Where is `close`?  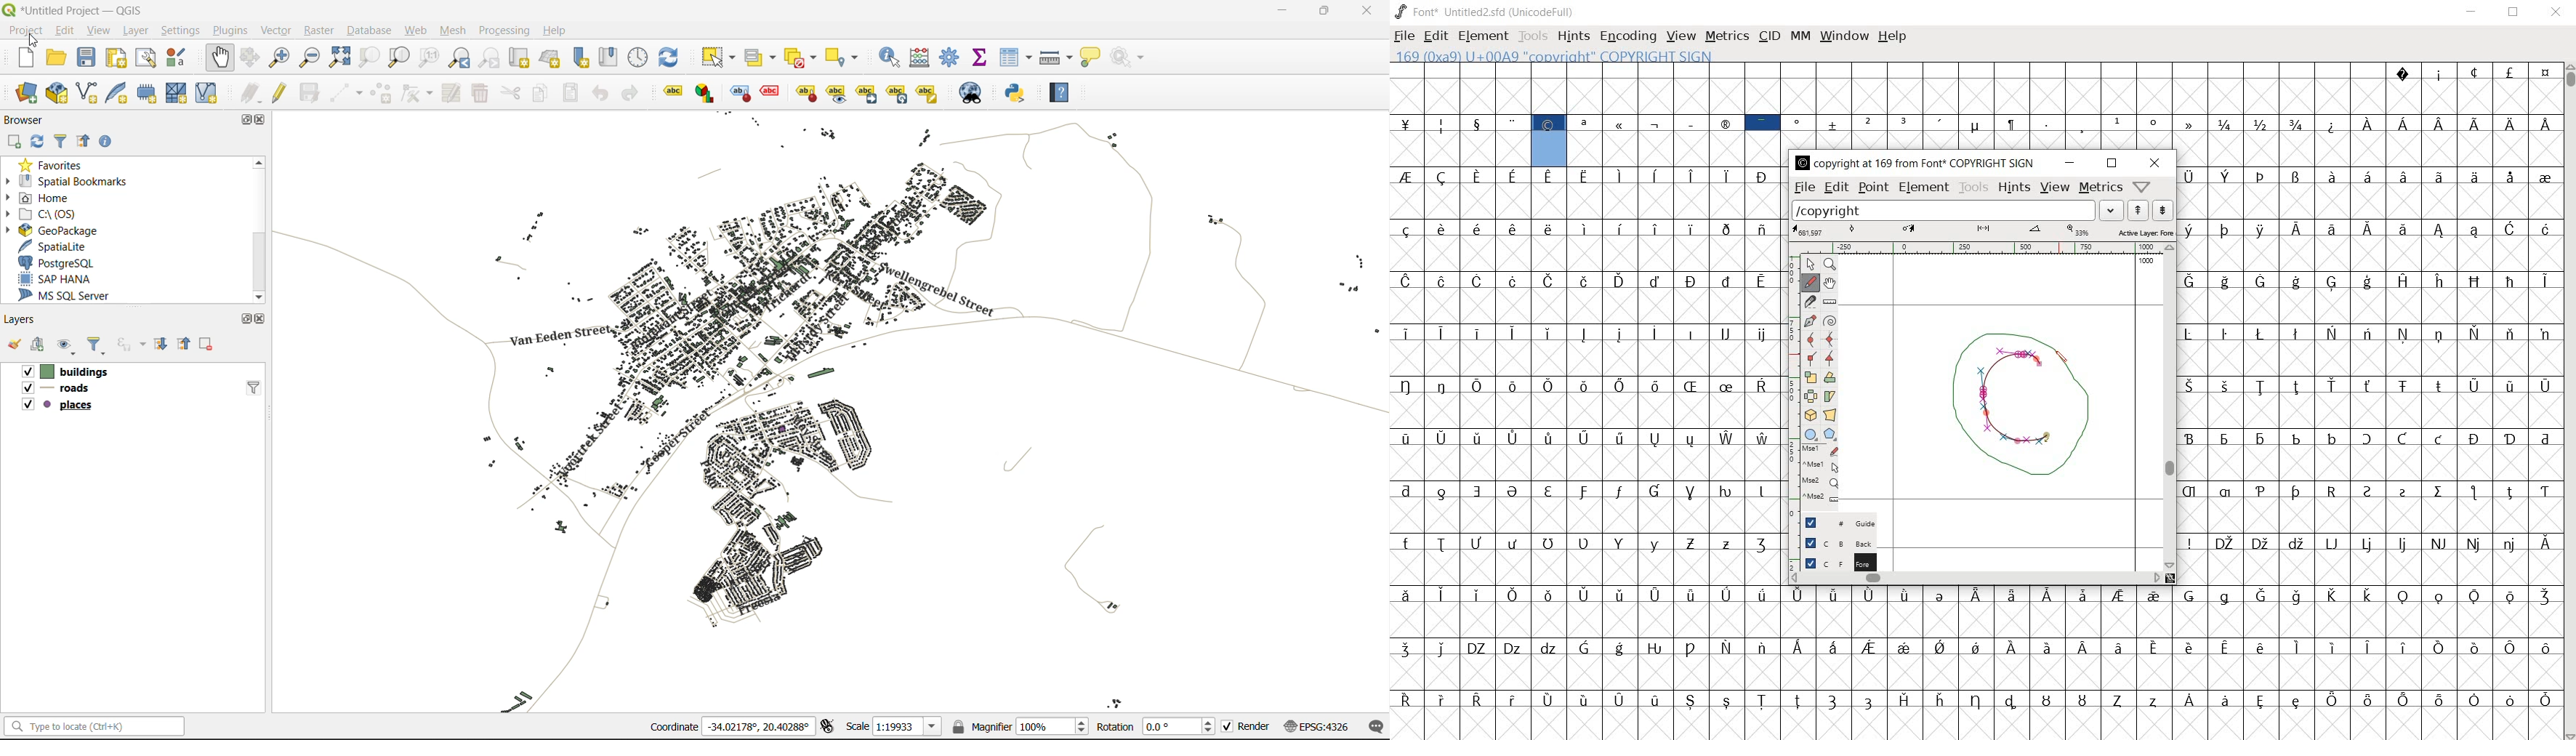 close is located at coordinates (1367, 10).